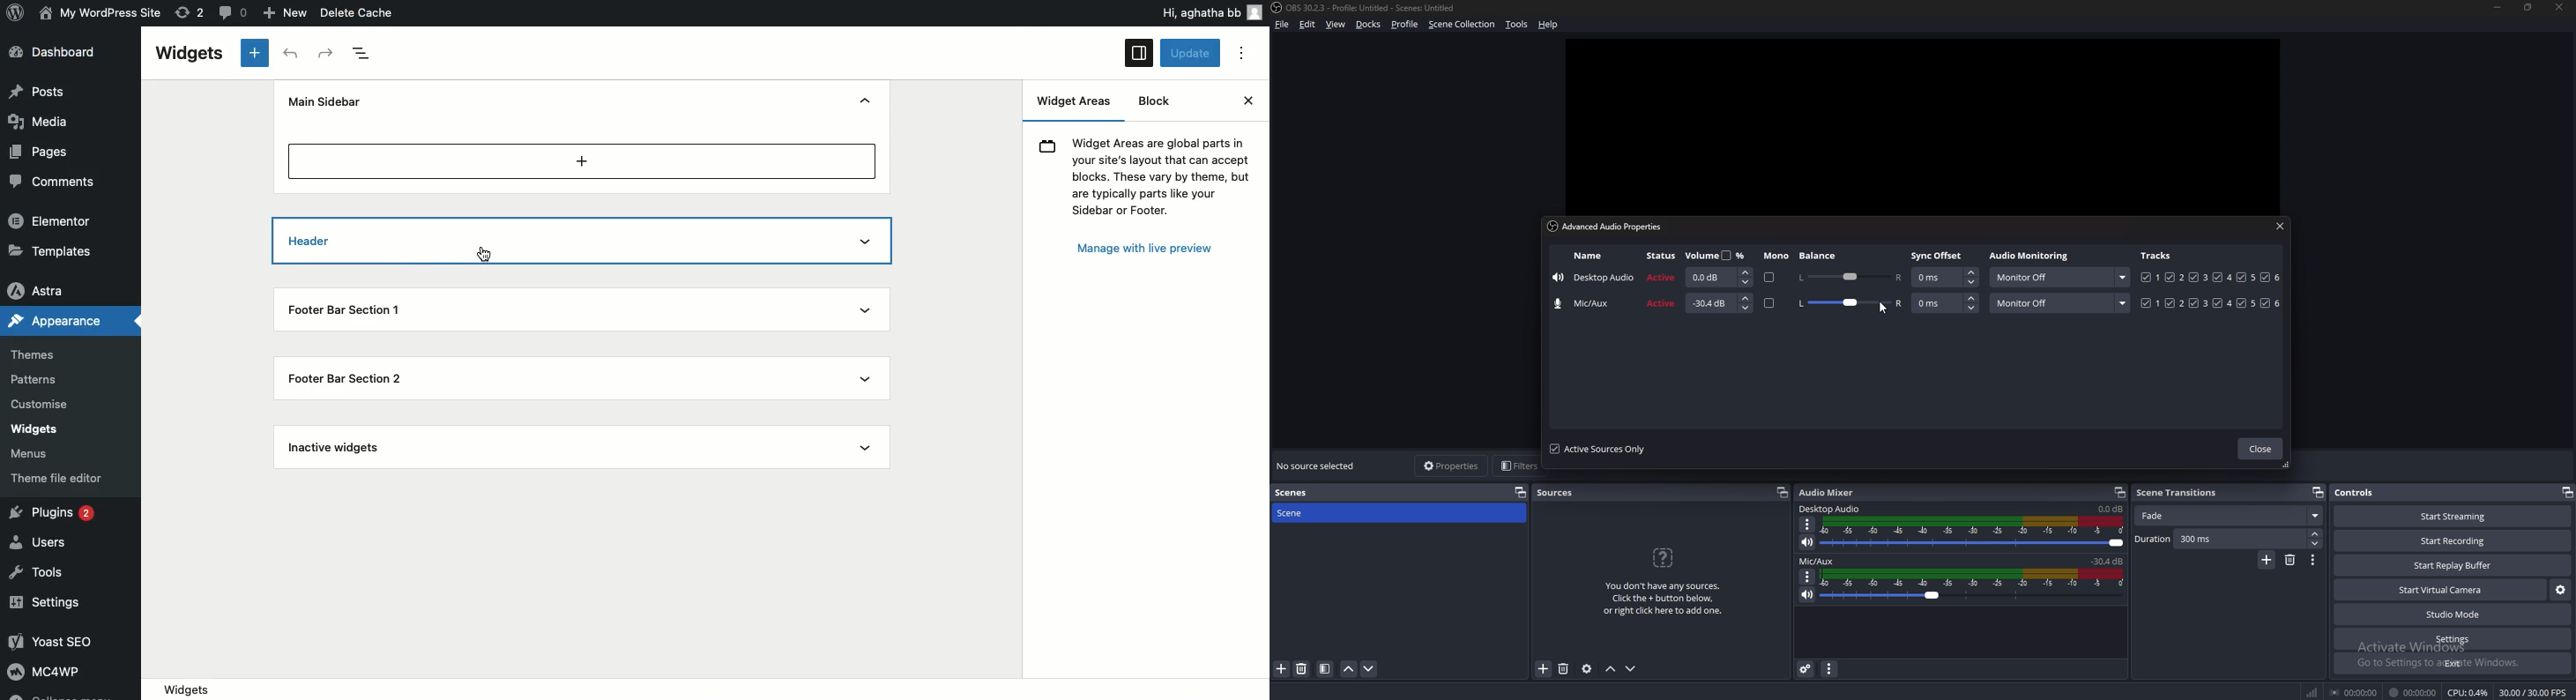 Image resolution: width=2576 pixels, height=700 pixels. I want to click on MC4WP, so click(42, 670).